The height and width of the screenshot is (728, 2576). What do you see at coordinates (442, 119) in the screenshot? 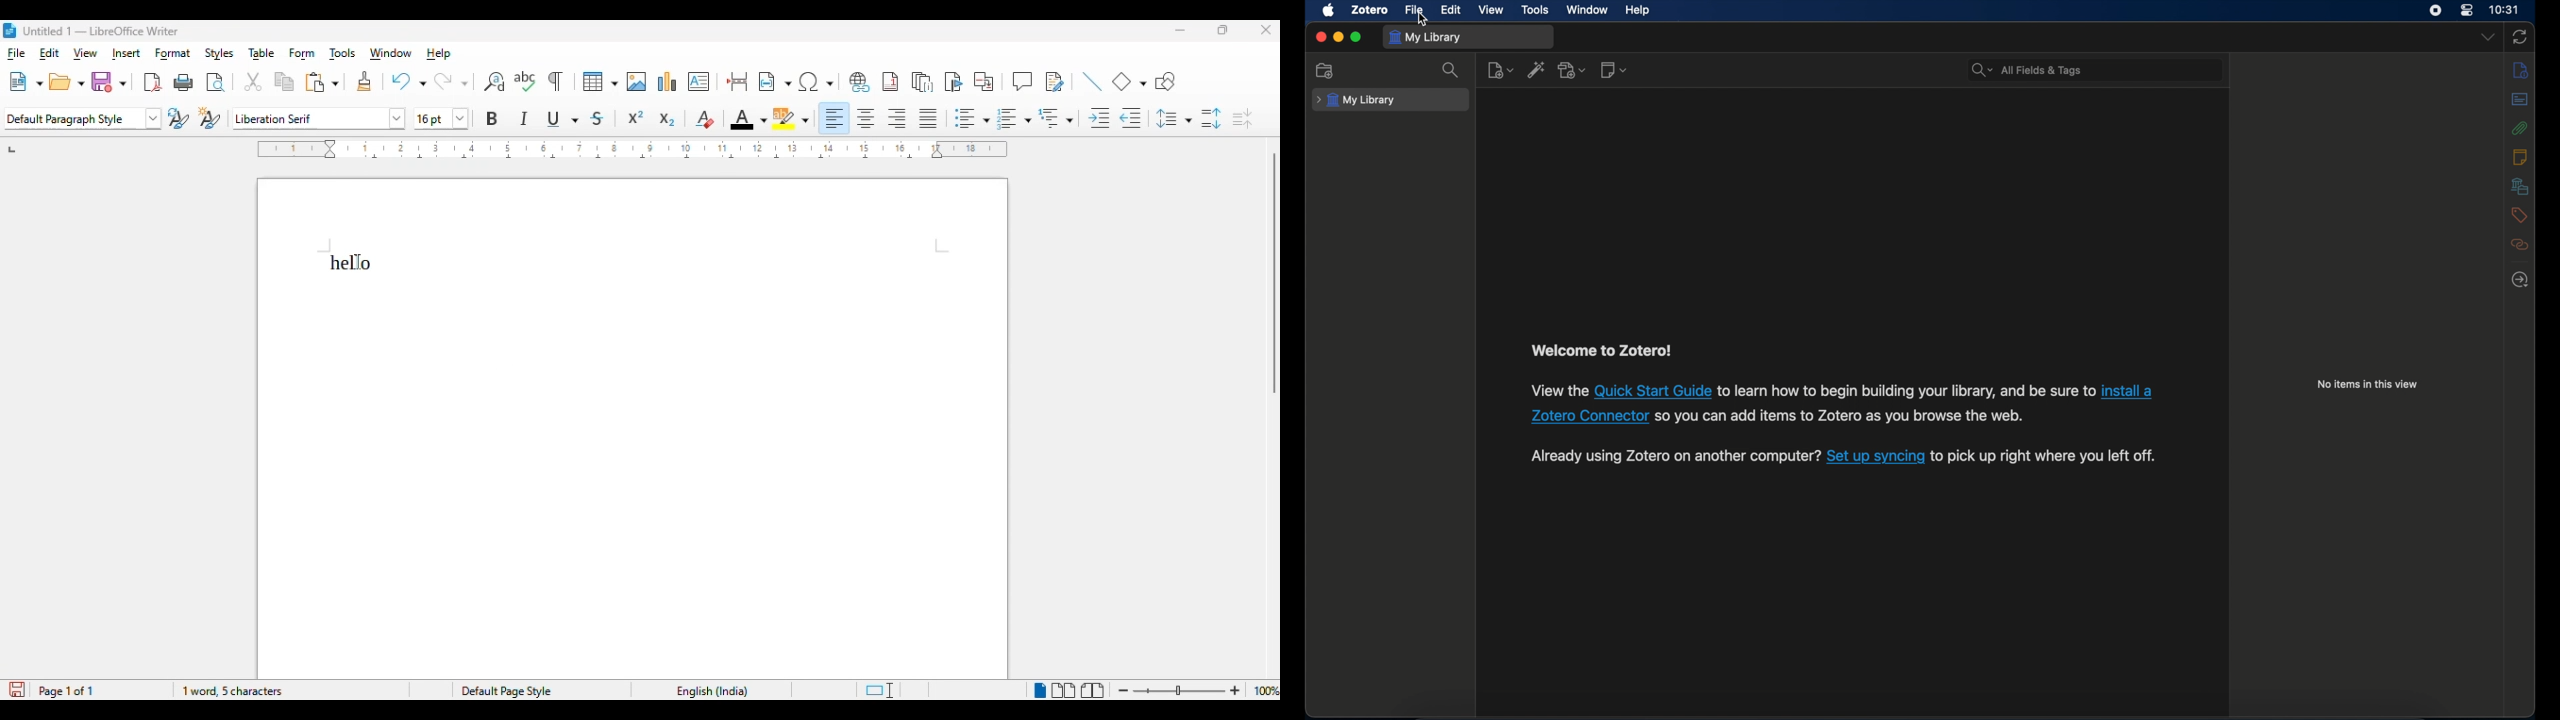
I see `font size` at bounding box center [442, 119].